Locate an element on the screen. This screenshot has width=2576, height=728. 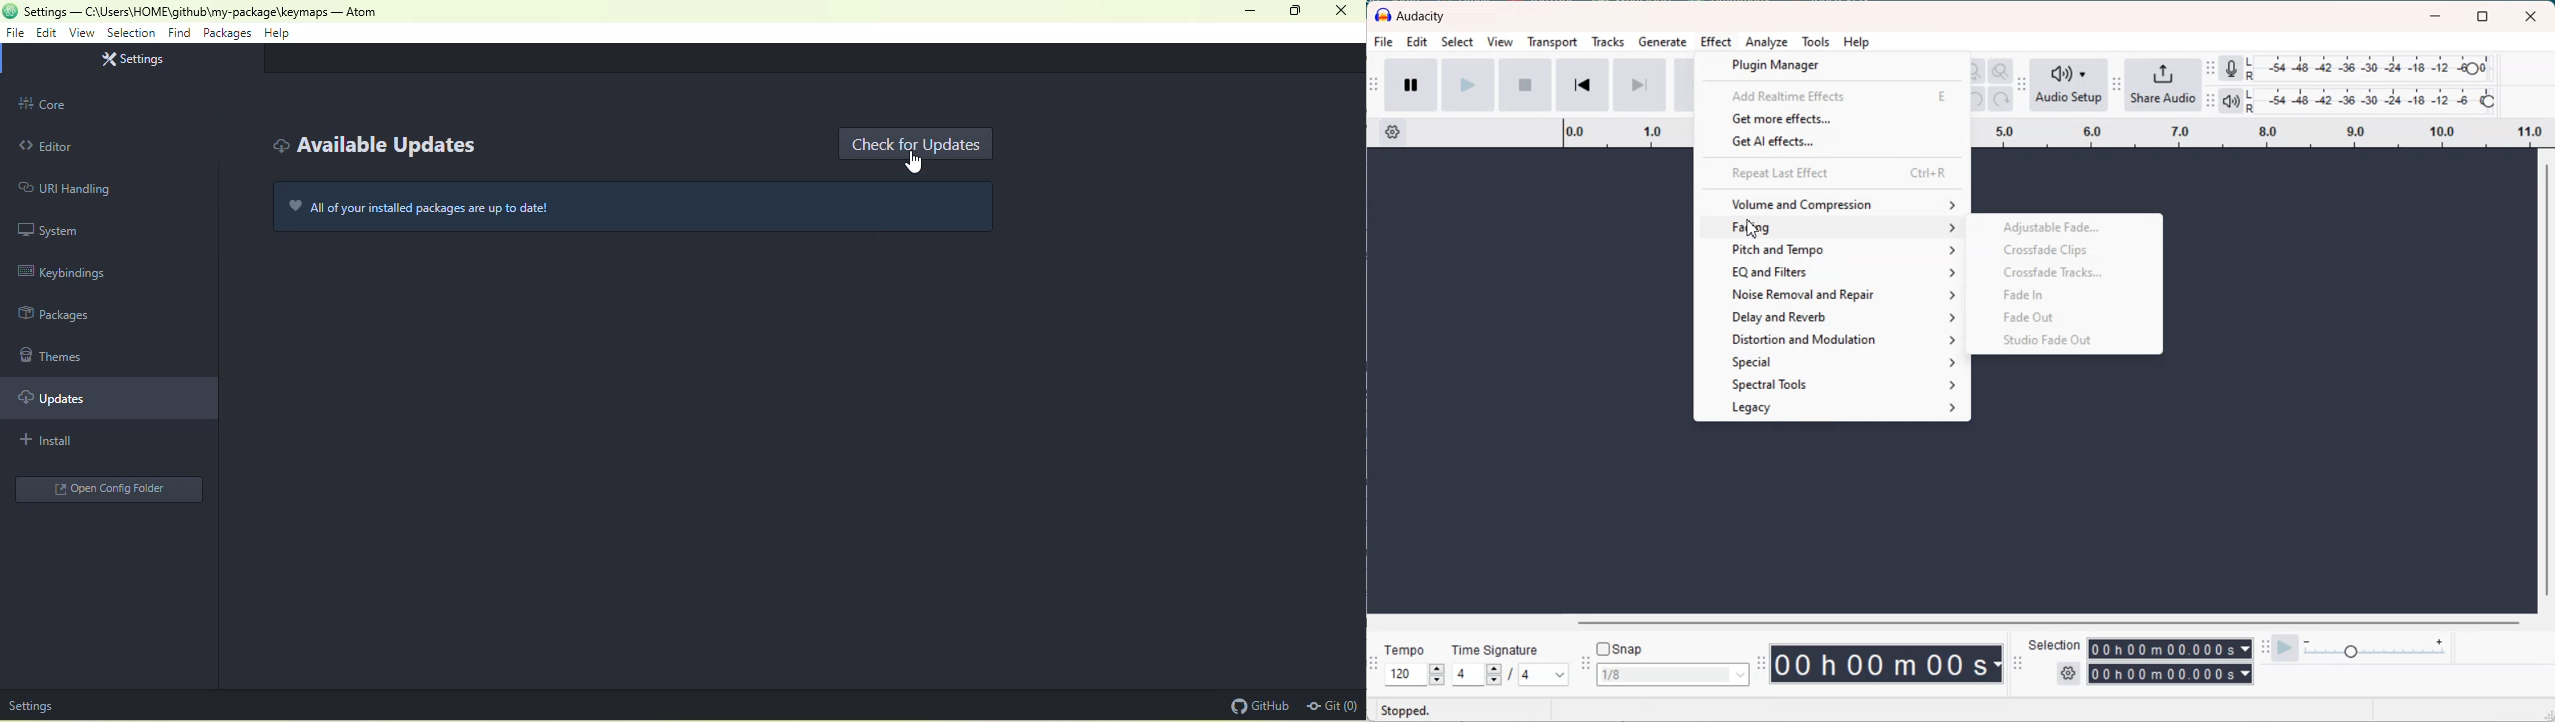
Transport is located at coordinates (1551, 43).